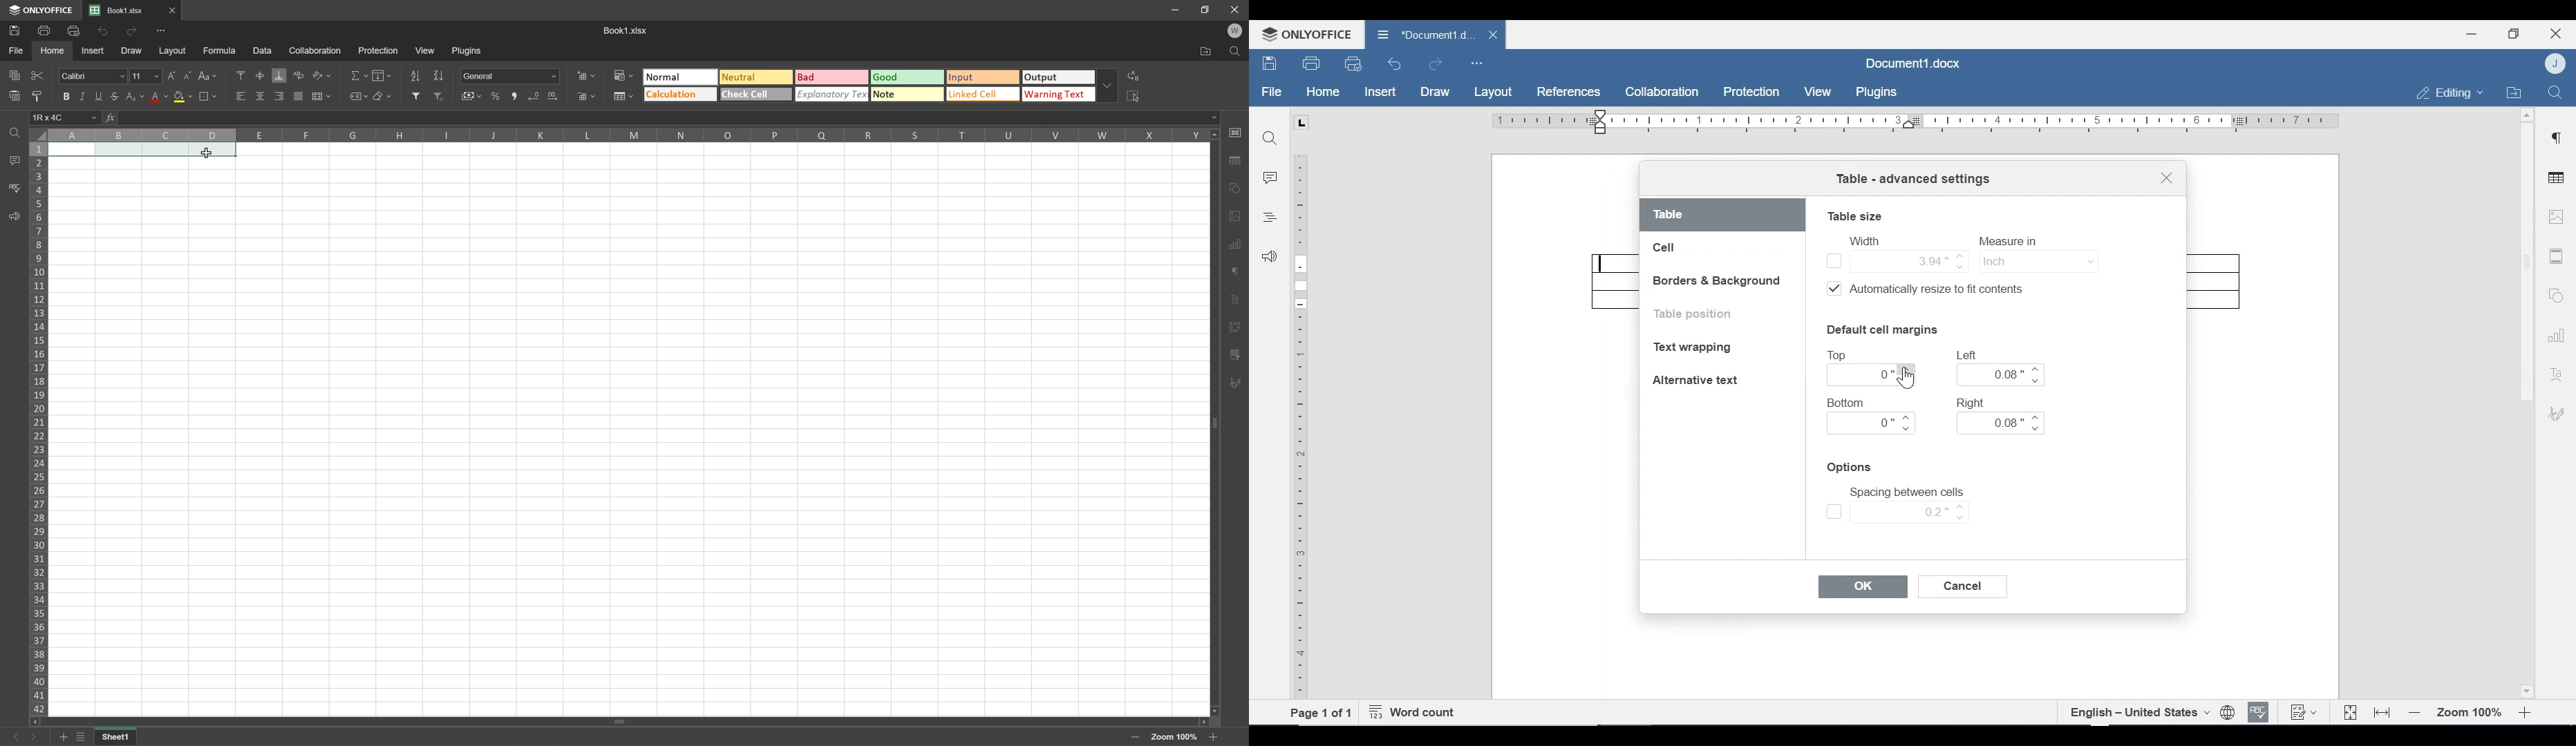 This screenshot has width=2576, height=756. What do you see at coordinates (113, 119) in the screenshot?
I see `fx` at bounding box center [113, 119].